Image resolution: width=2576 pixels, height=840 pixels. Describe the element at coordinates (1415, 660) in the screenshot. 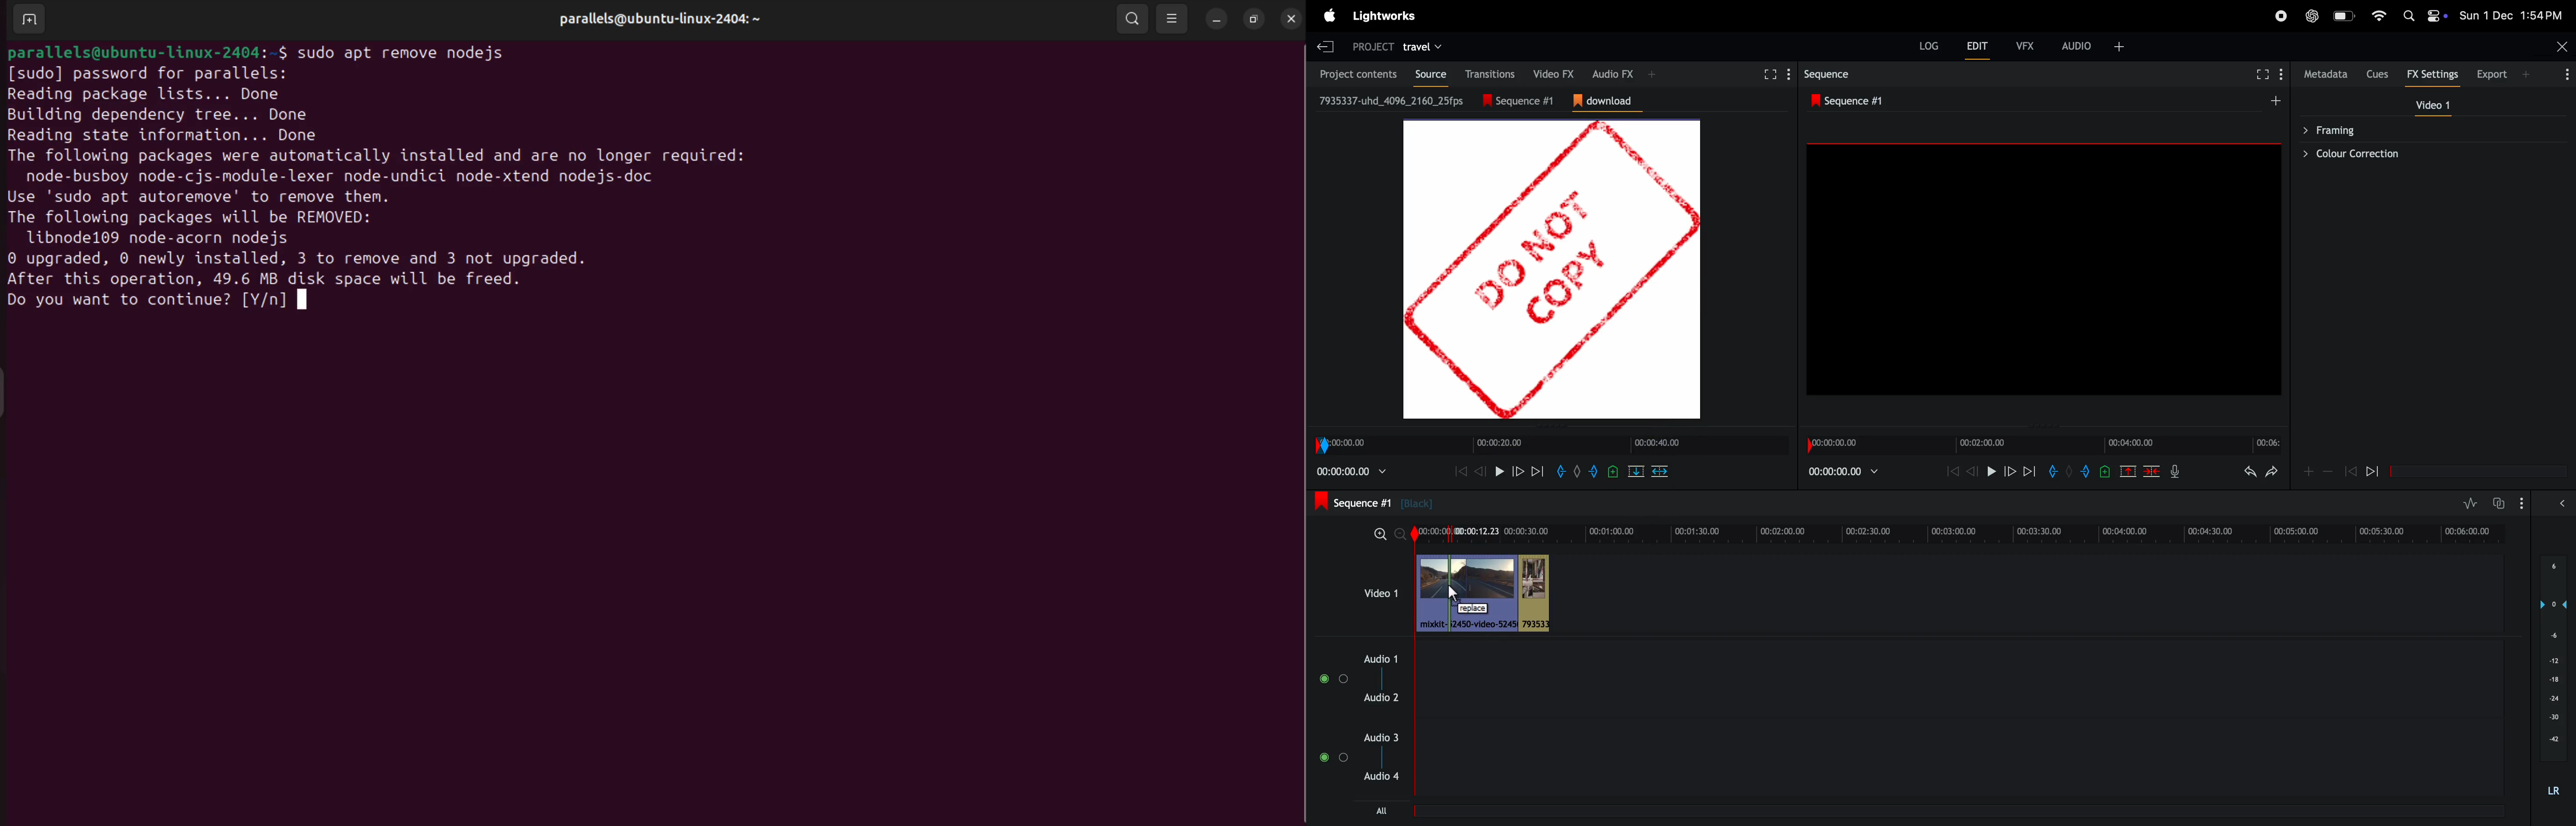

I see `Play head` at that location.